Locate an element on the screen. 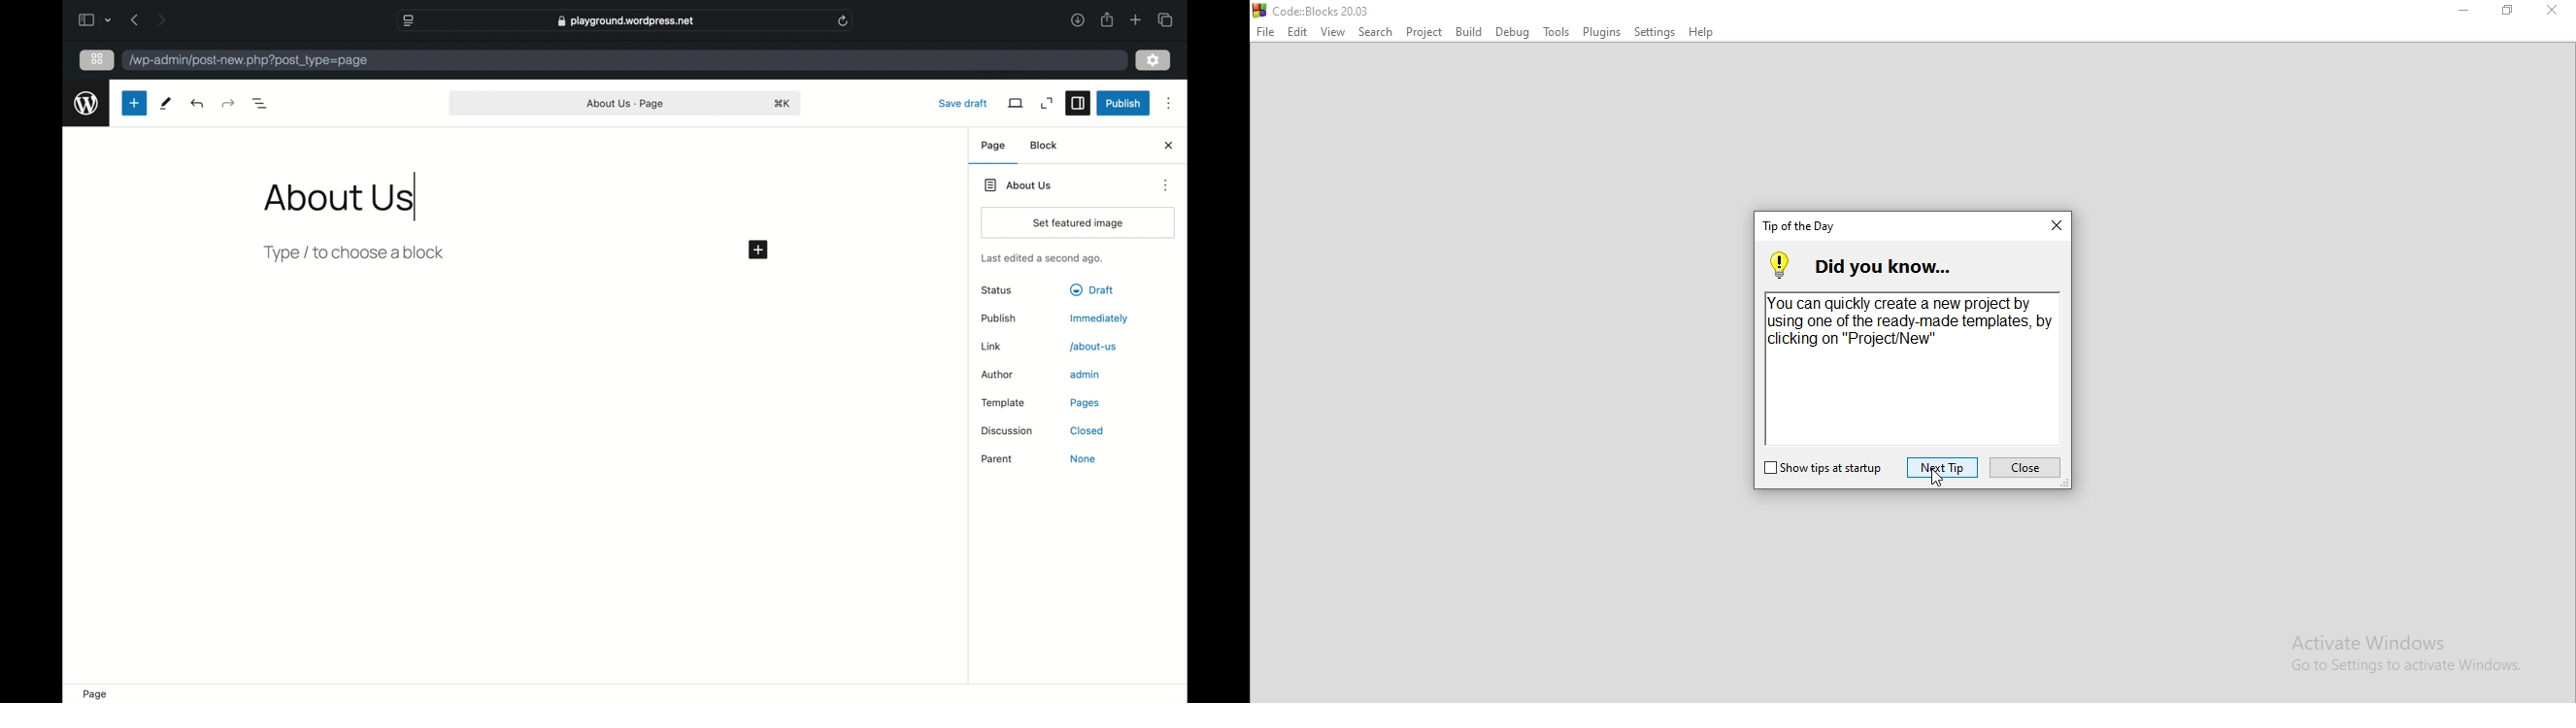  Edit  is located at coordinates (1297, 33).